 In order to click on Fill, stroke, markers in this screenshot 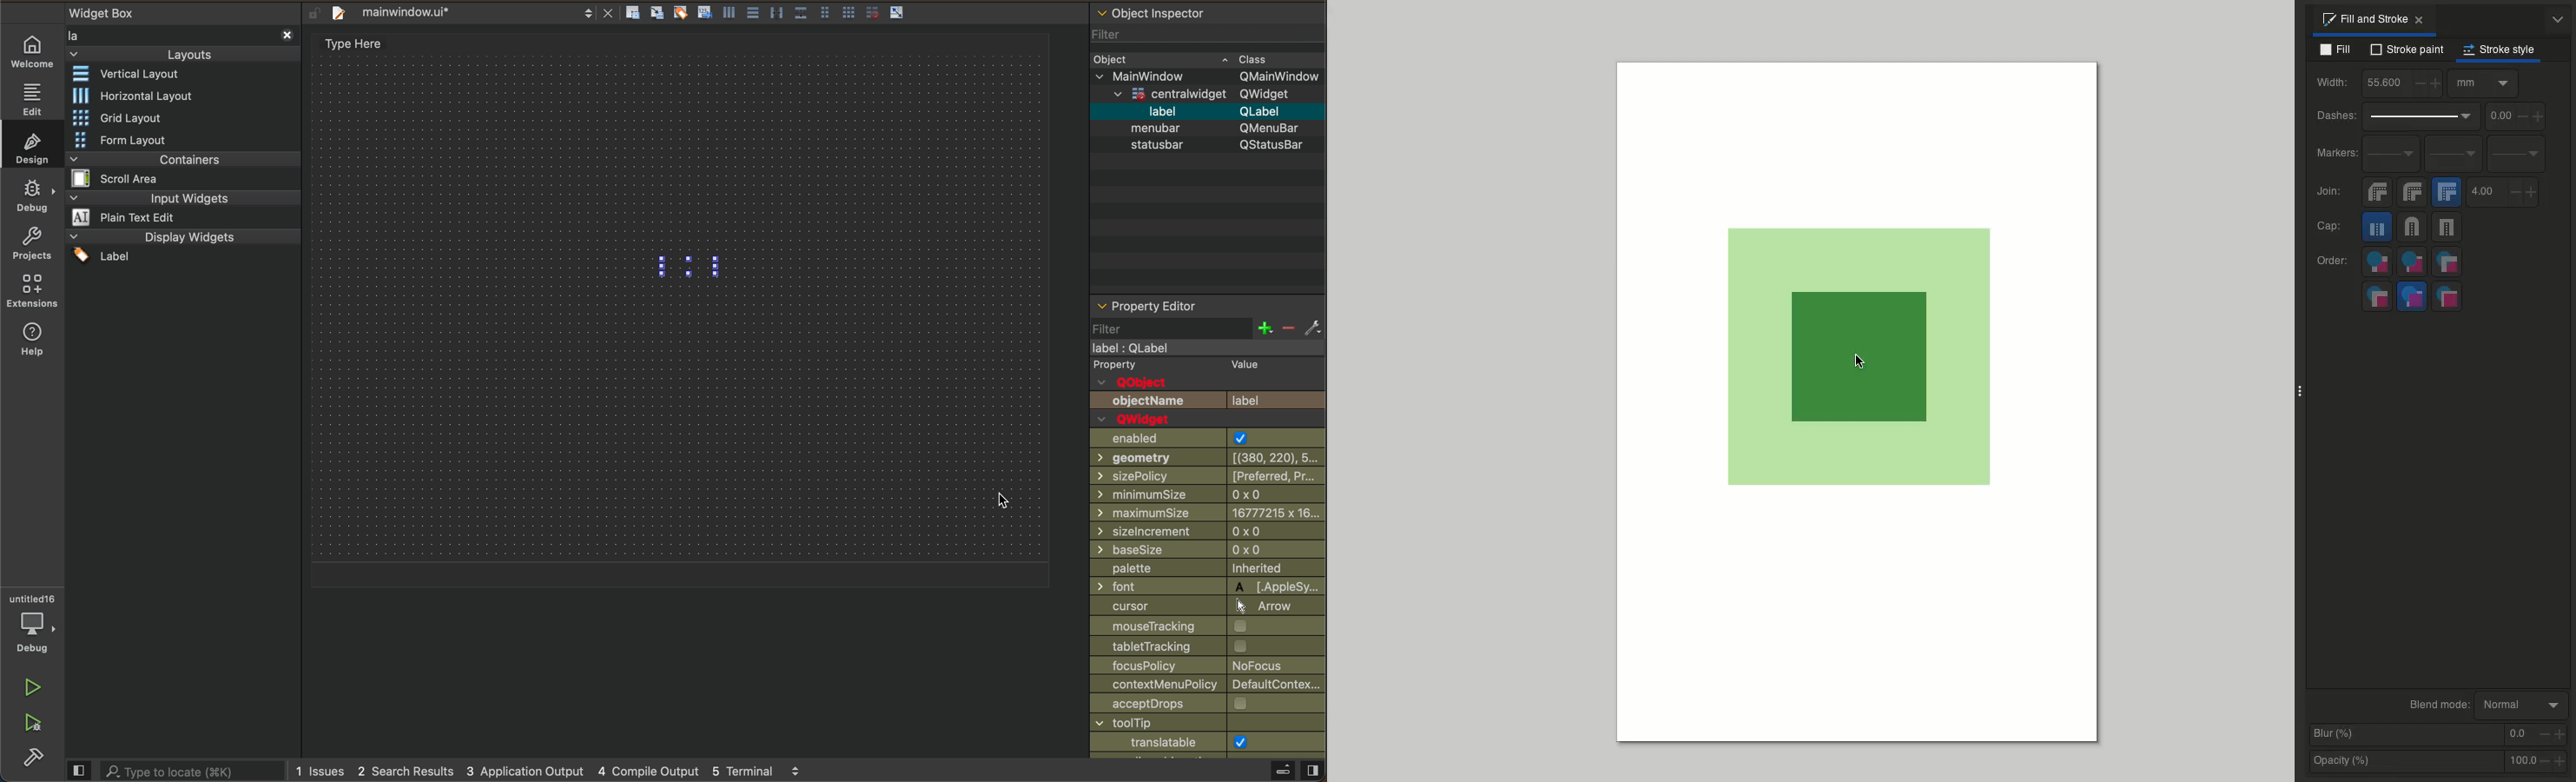, I will do `click(2378, 263)`.